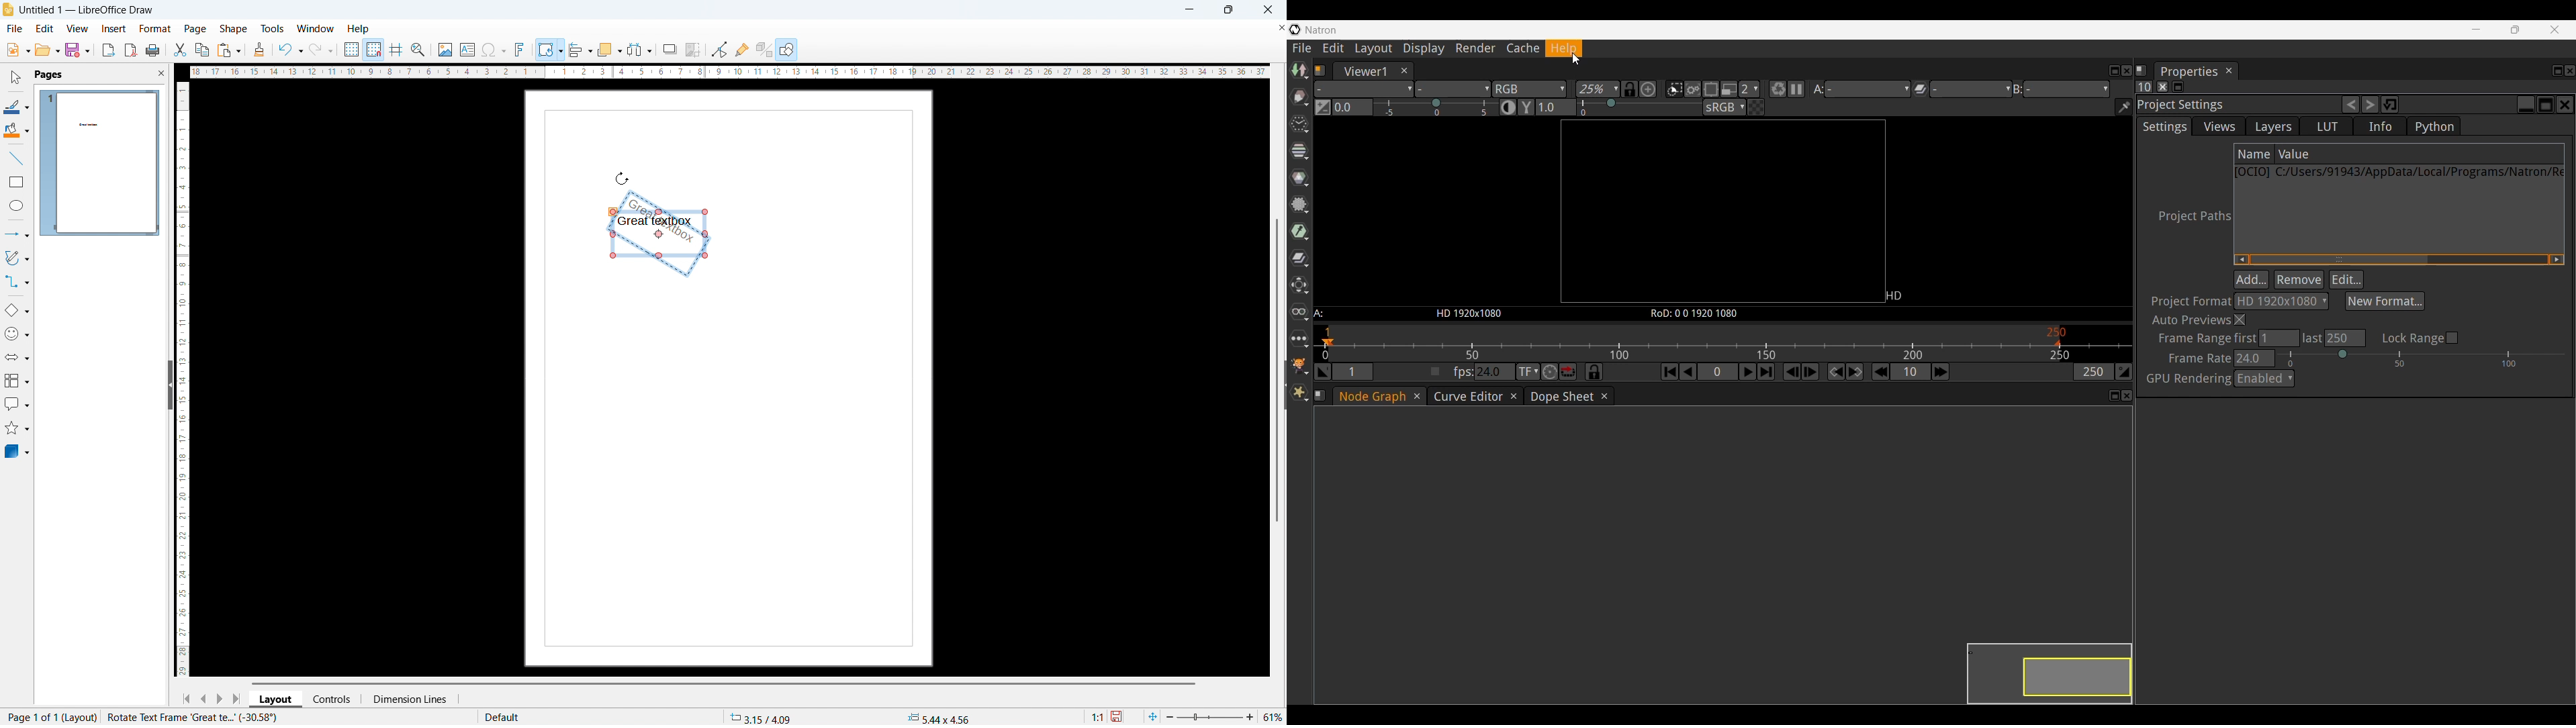 The width and height of the screenshot is (2576, 728). Describe the element at coordinates (2557, 260) in the screenshot. I see `Quick slide to right` at that location.